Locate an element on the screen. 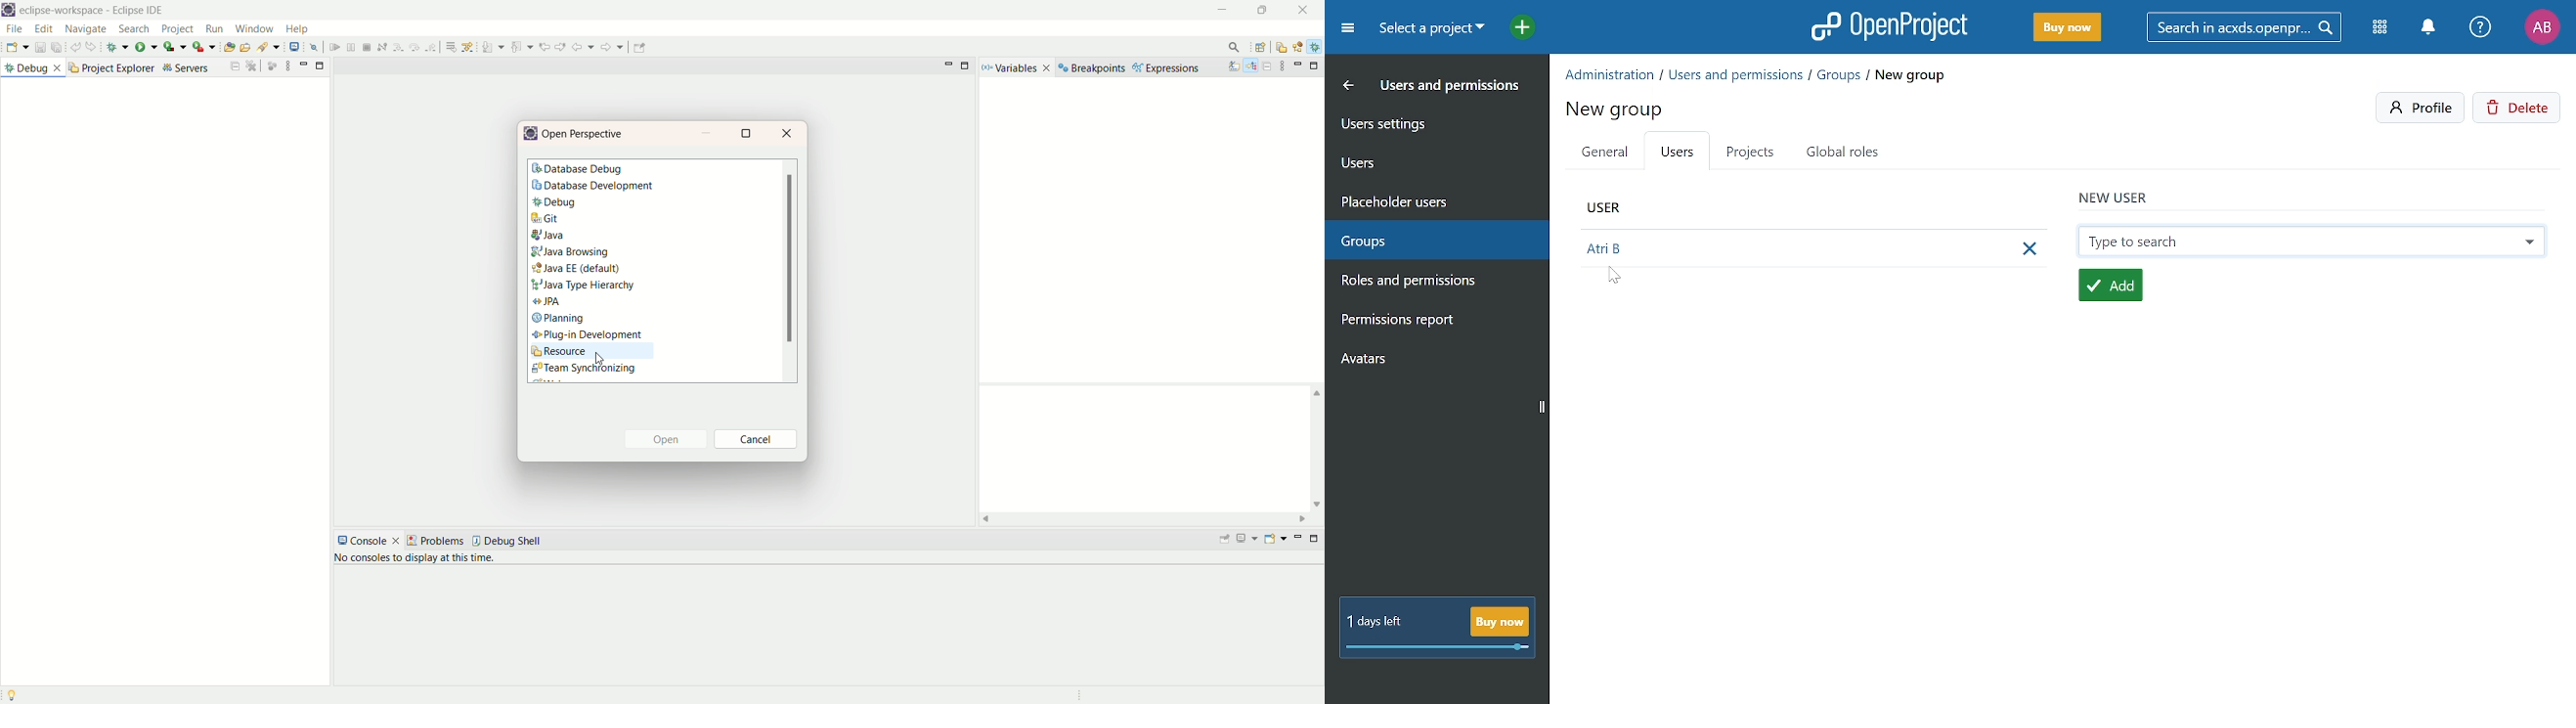  collapse all is located at coordinates (1268, 67).